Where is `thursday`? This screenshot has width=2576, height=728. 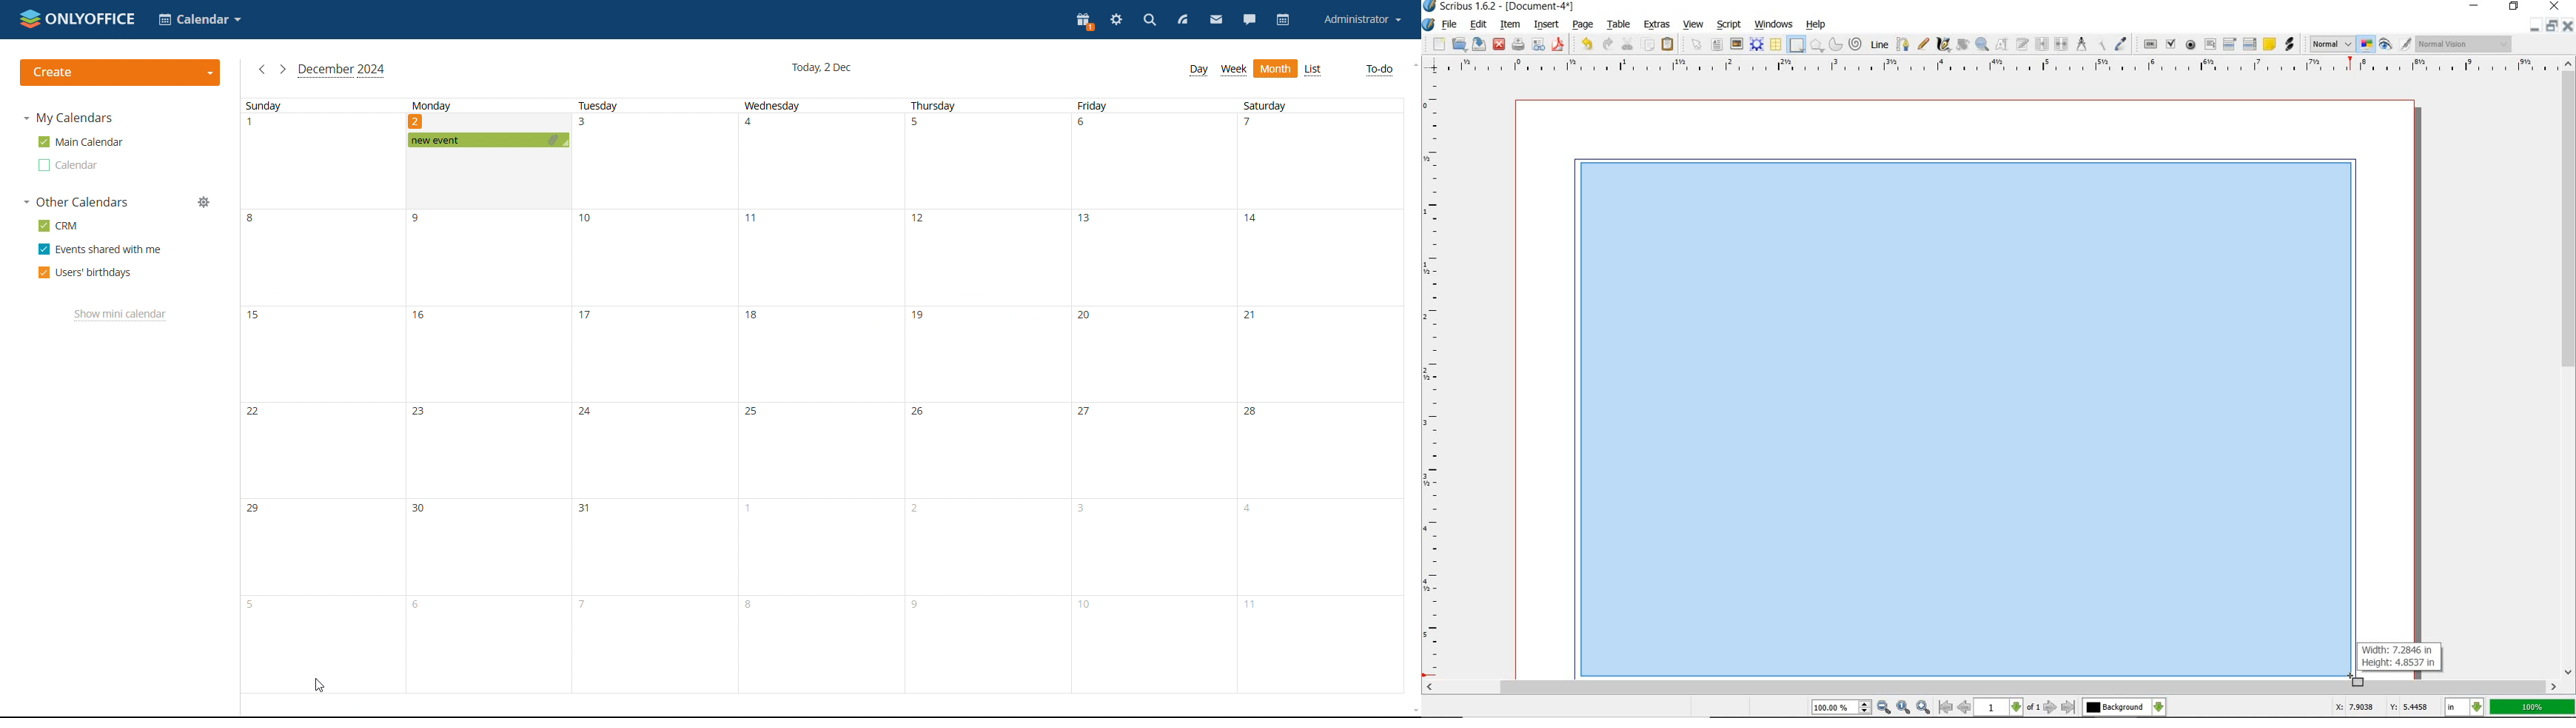 thursday is located at coordinates (988, 395).